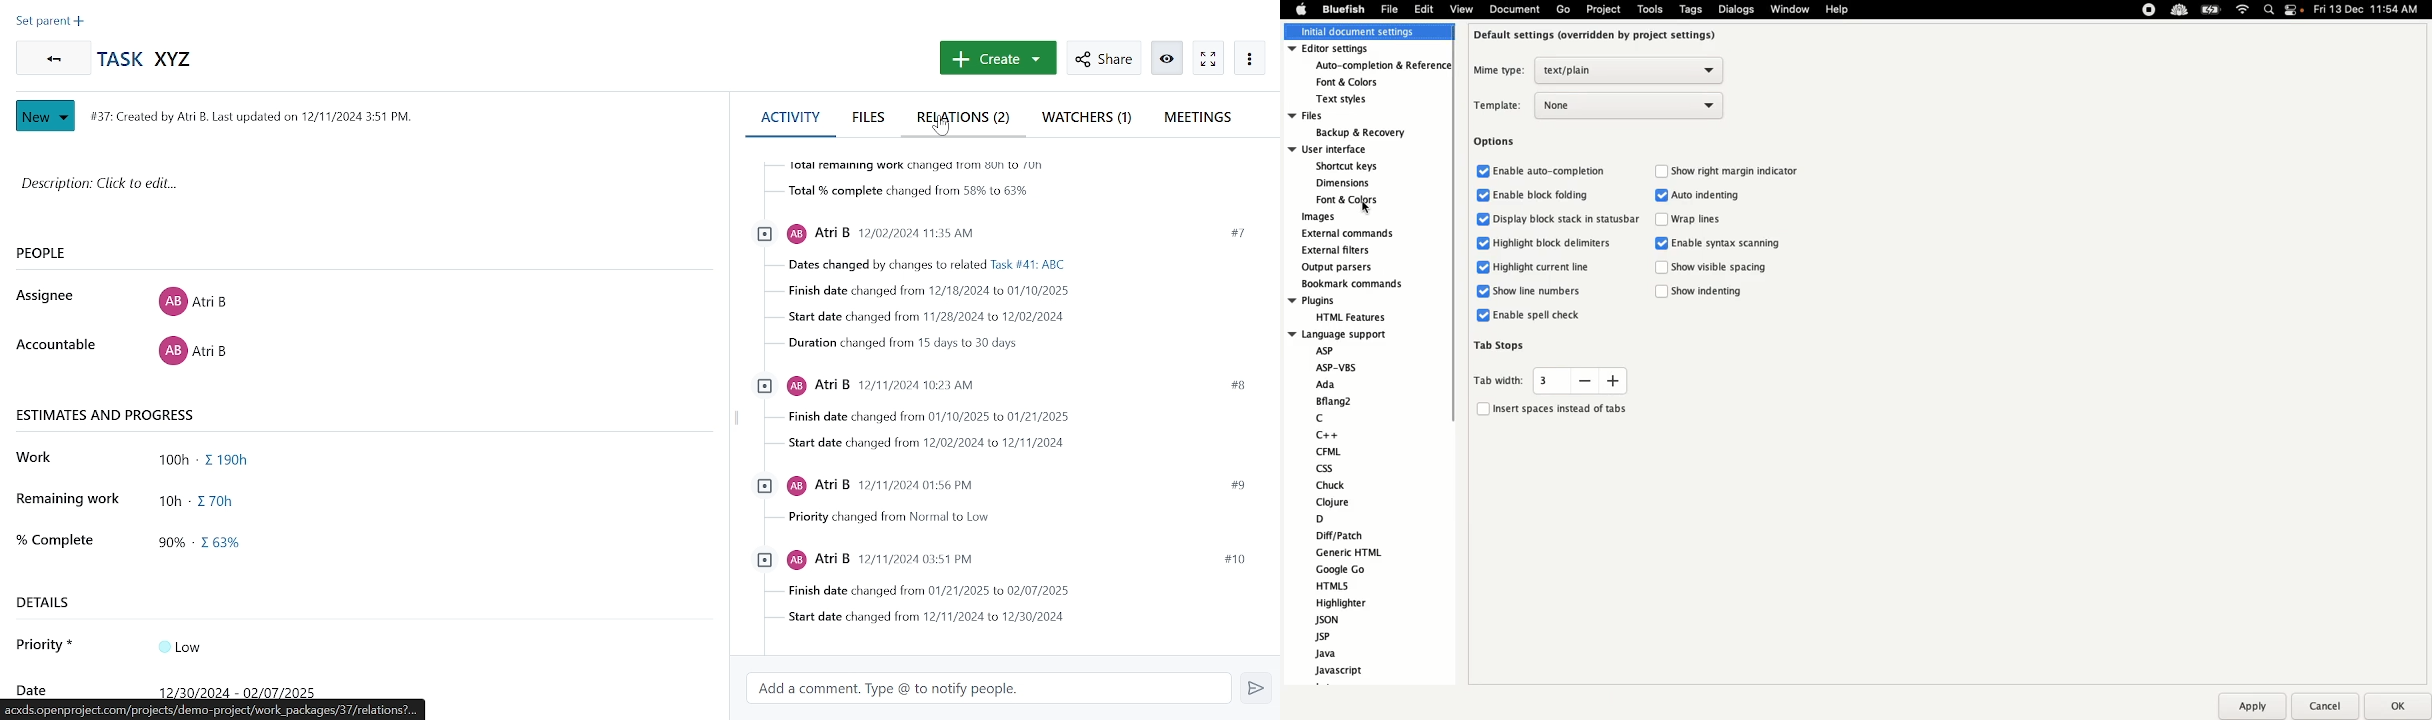 This screenshot has height=728, width=2436. I want to click on File, so click(1390, 9).